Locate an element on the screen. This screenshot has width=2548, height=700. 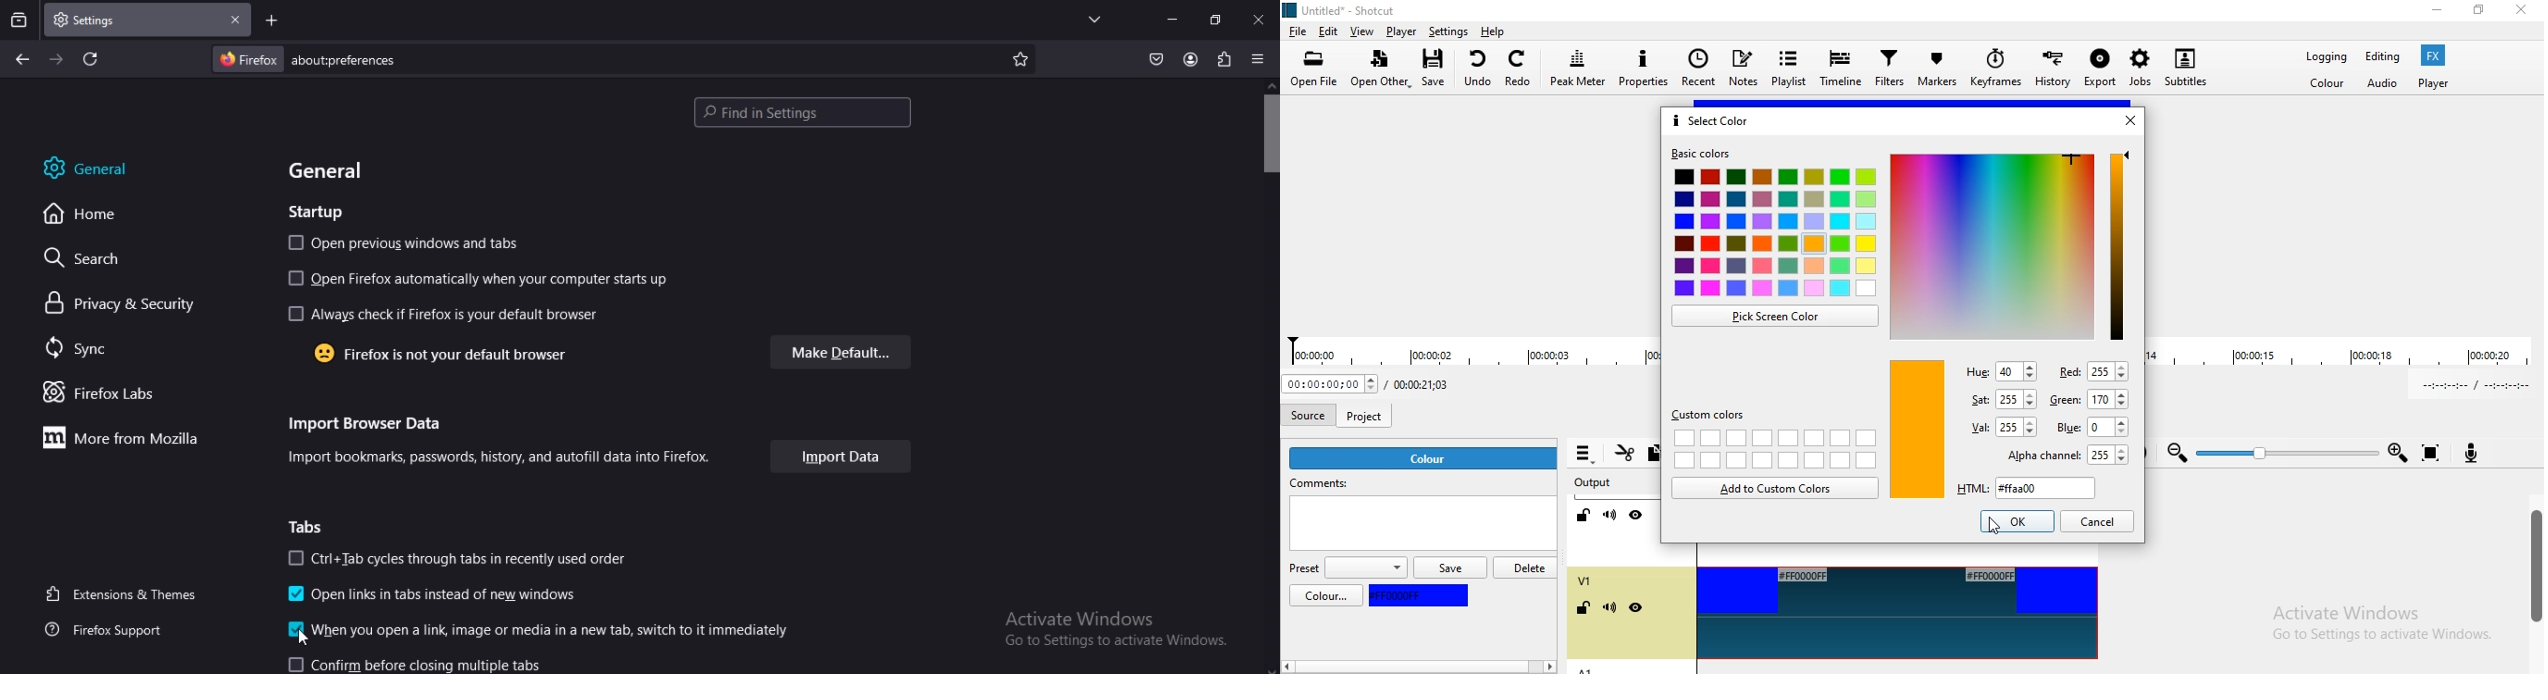
home is located at coordinates (86, 217).